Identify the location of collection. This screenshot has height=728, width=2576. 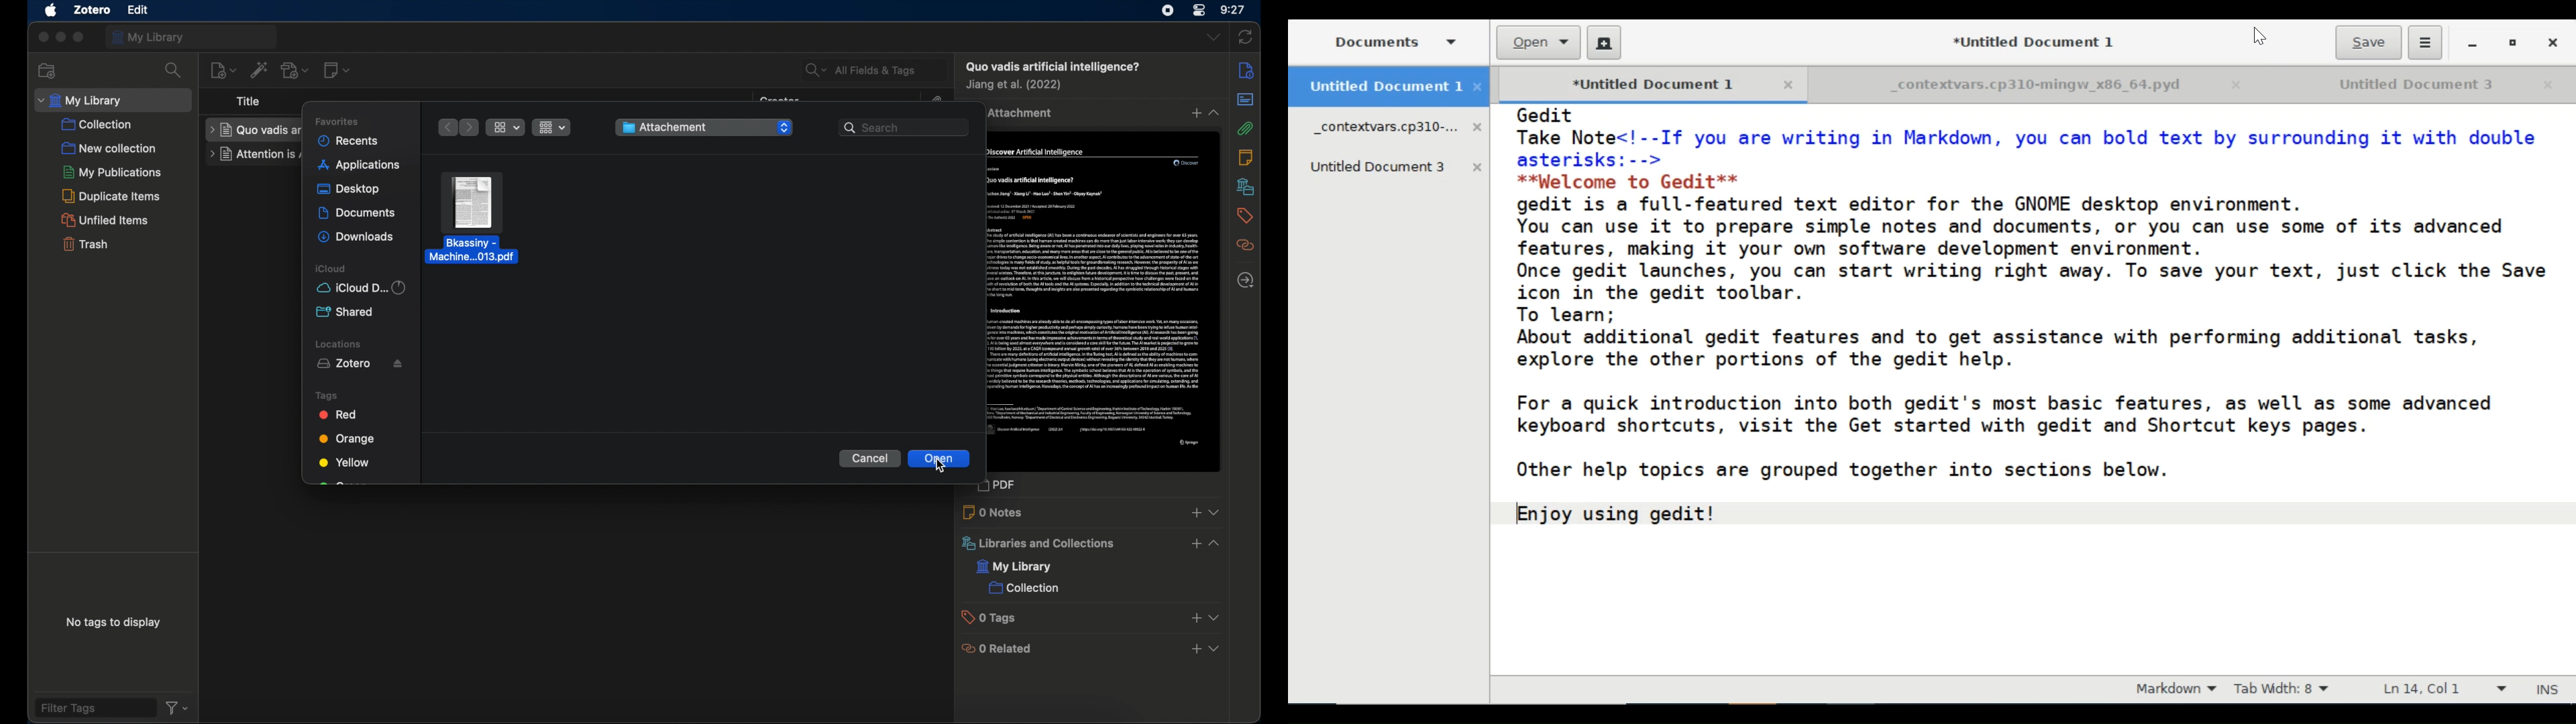
(99, 125).